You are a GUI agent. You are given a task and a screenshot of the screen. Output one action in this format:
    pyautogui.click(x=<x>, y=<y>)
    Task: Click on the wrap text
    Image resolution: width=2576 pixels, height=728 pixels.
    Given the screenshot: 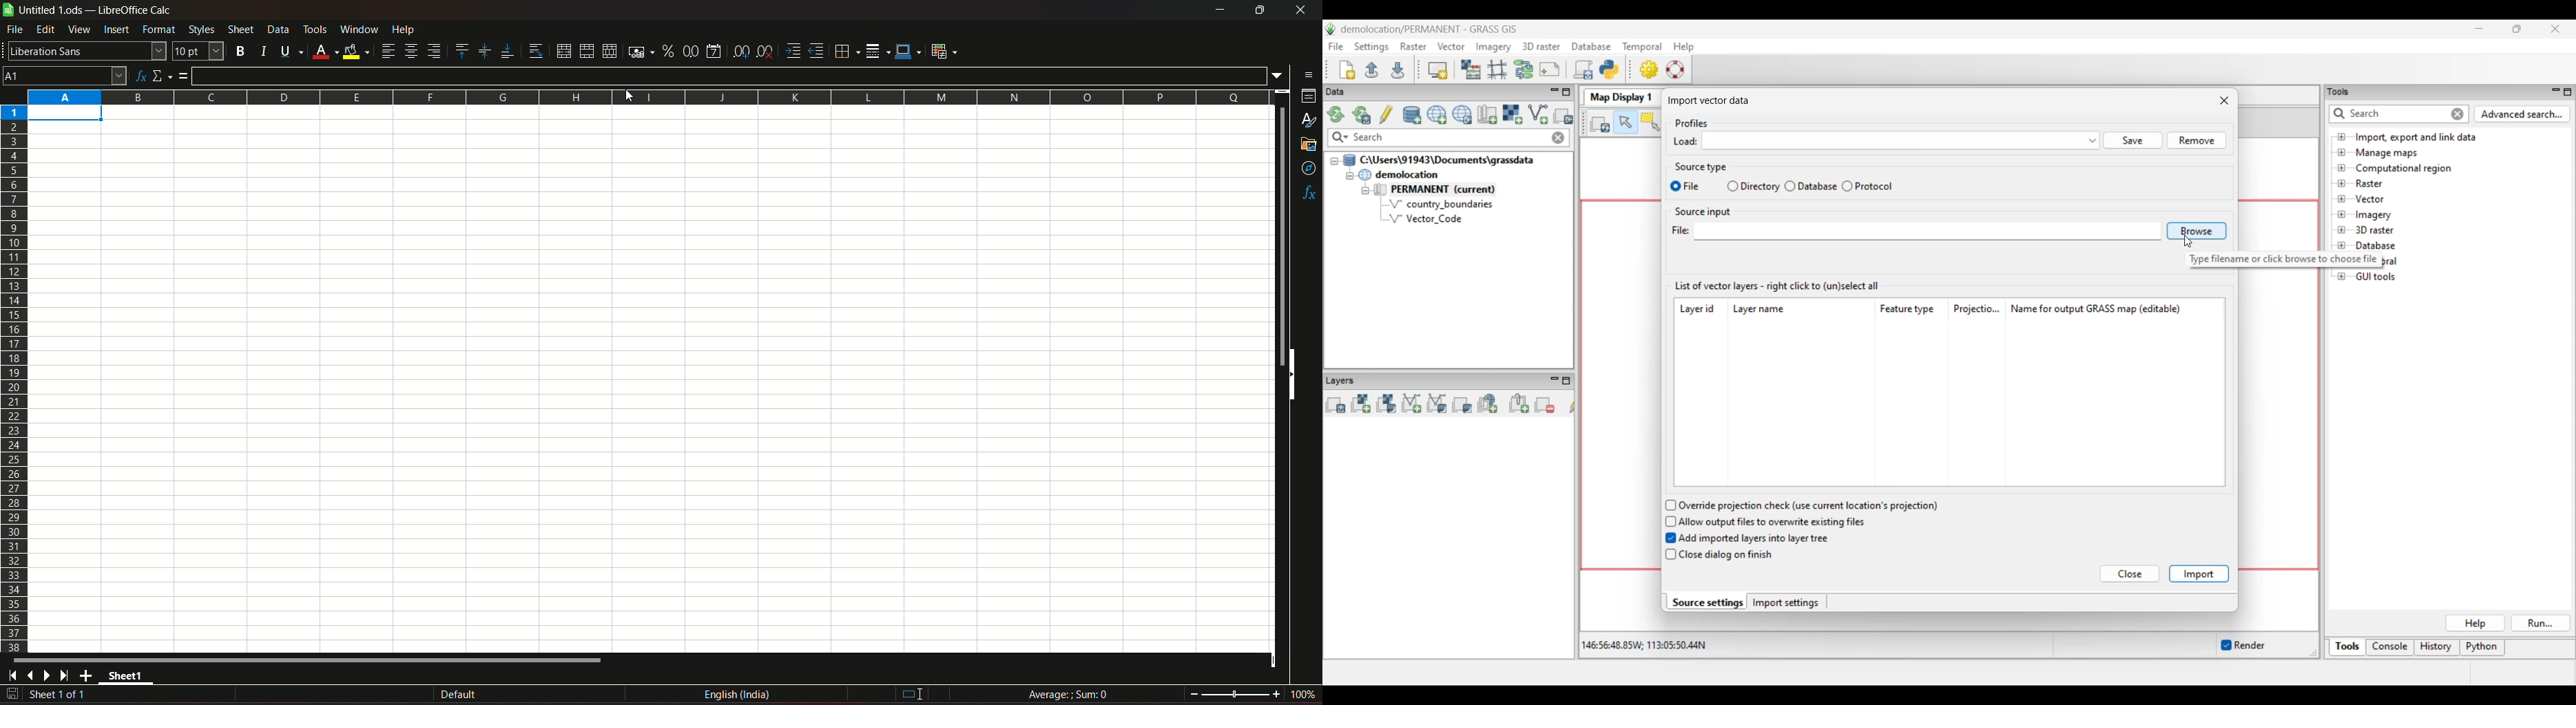 What is the action you would take?
    pyautogui.click(x=533, y=50)
    